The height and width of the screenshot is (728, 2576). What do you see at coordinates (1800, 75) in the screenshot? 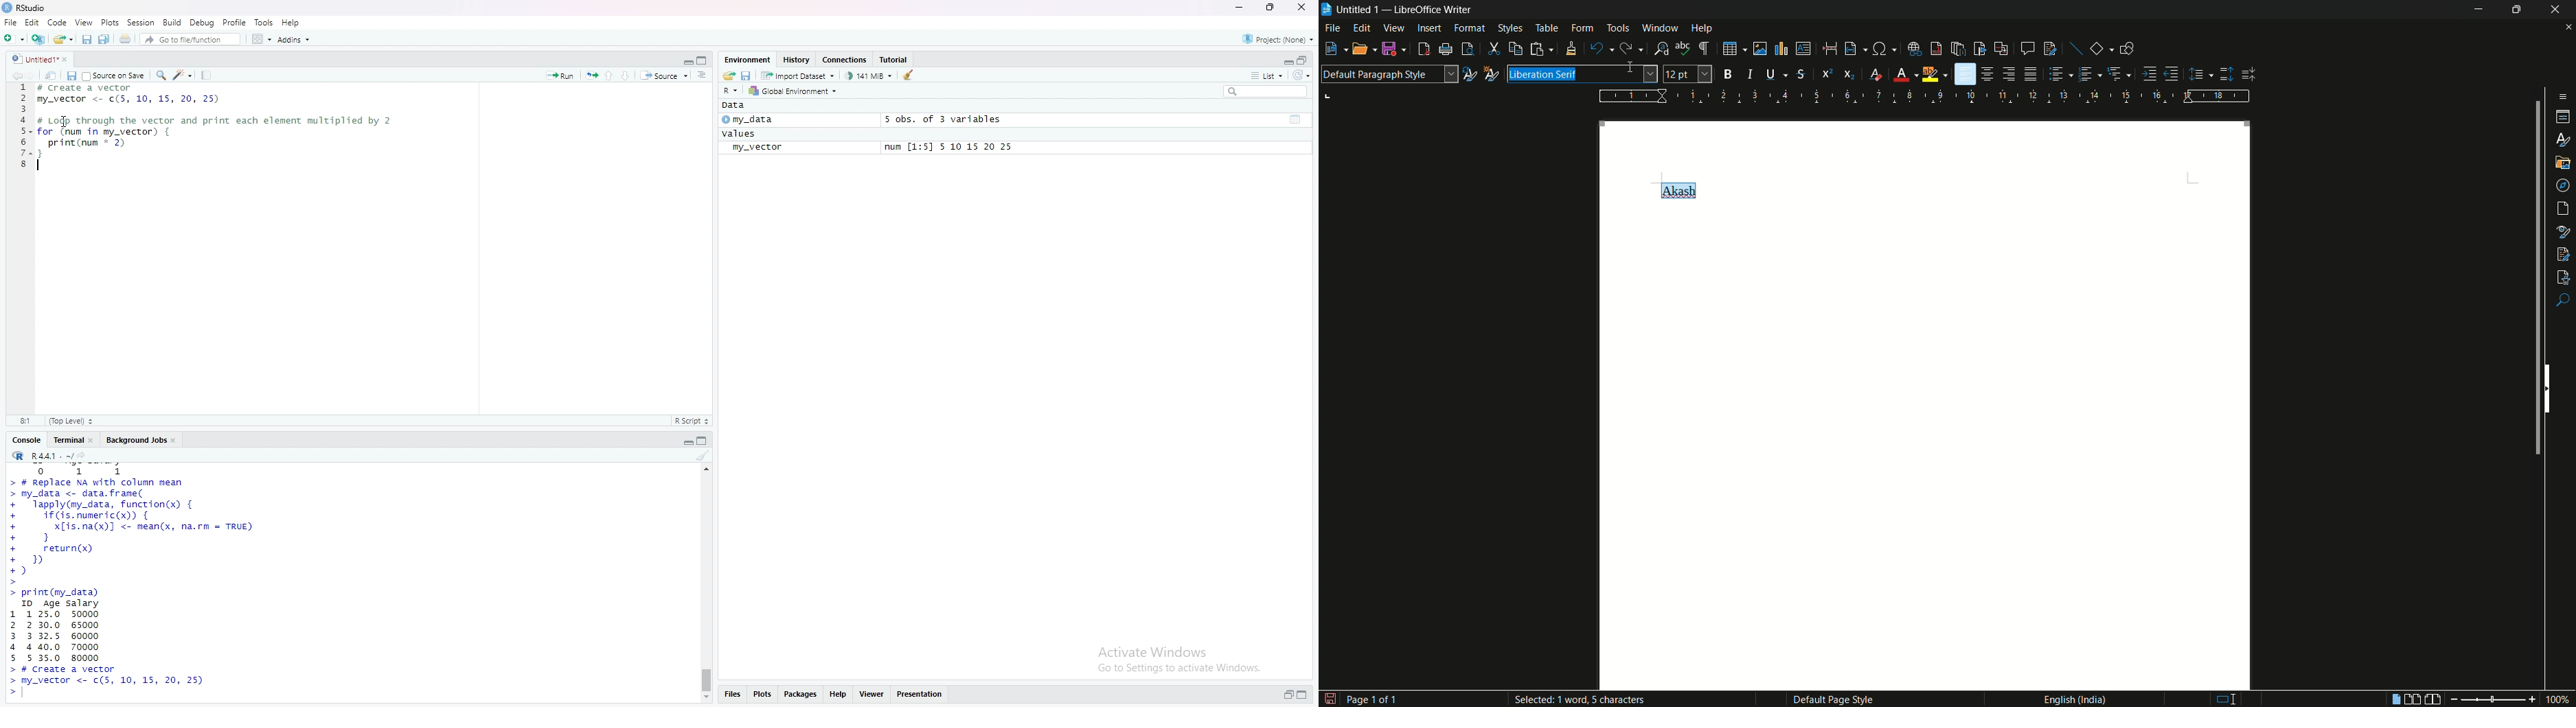
I see `strikethrough` at bounding box center [1800, 75].